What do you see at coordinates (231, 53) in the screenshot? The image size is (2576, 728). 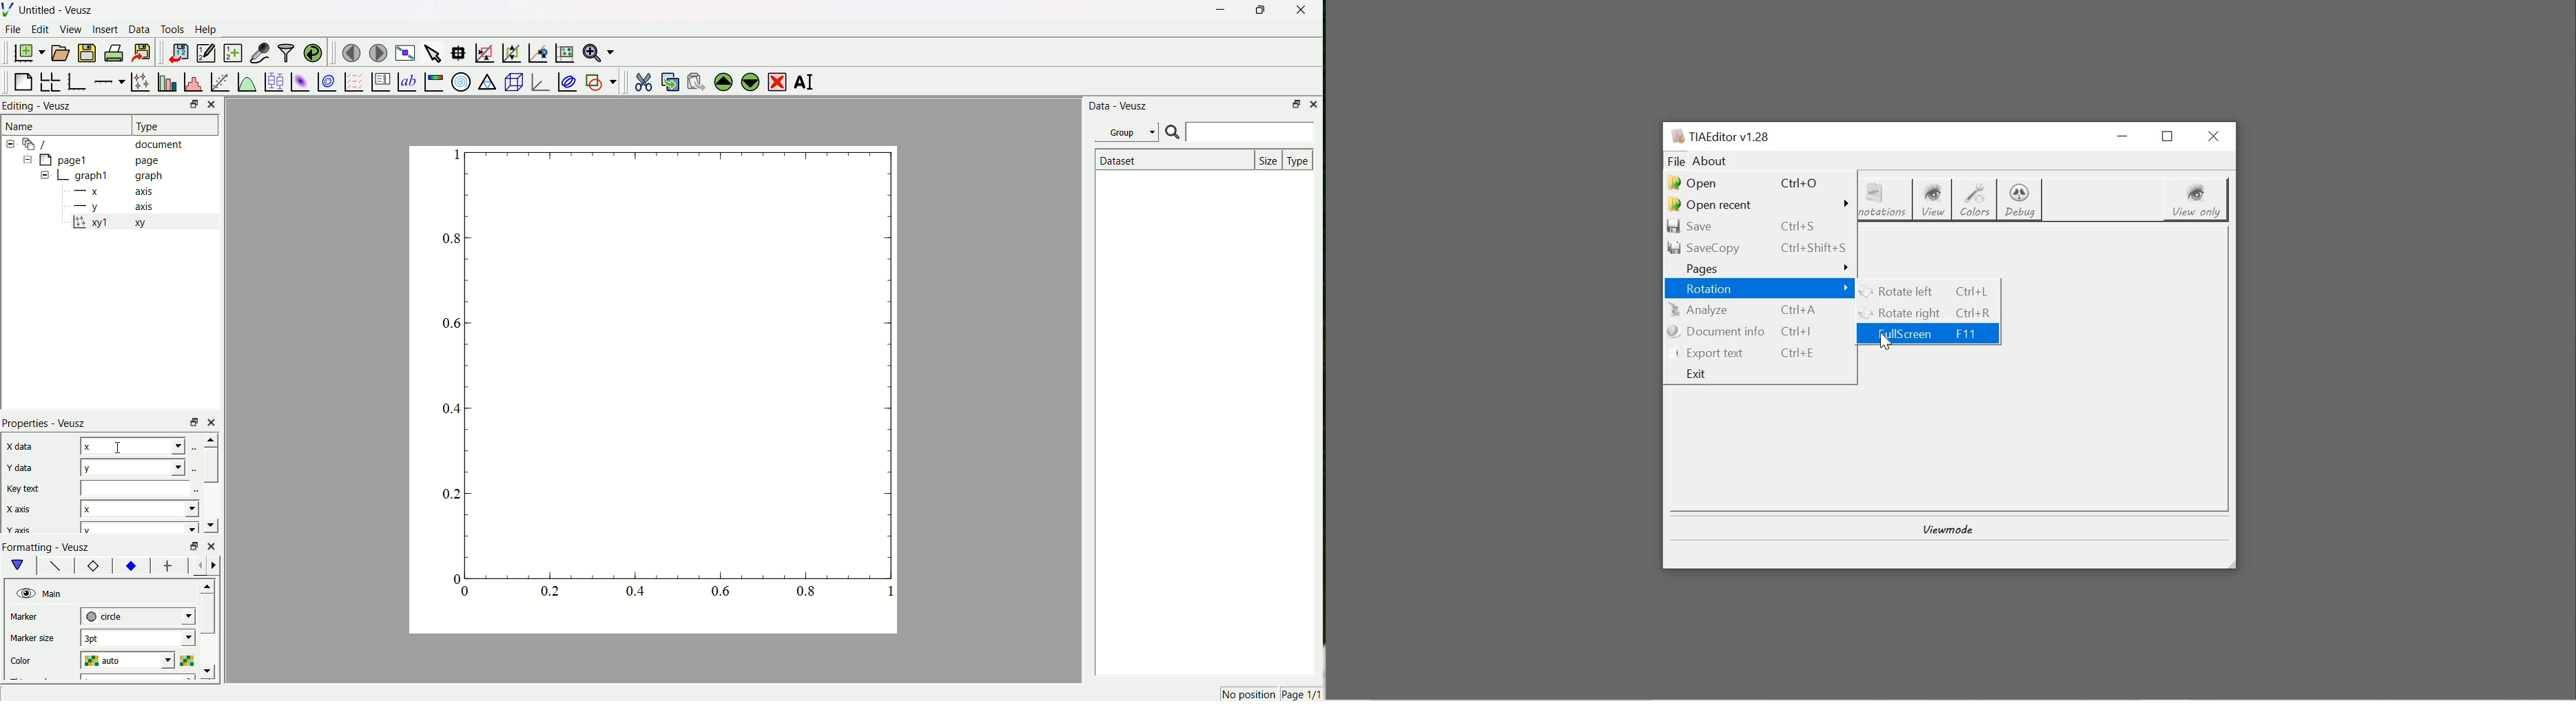 I see `create new datasets` at bounding box center [231, 53].